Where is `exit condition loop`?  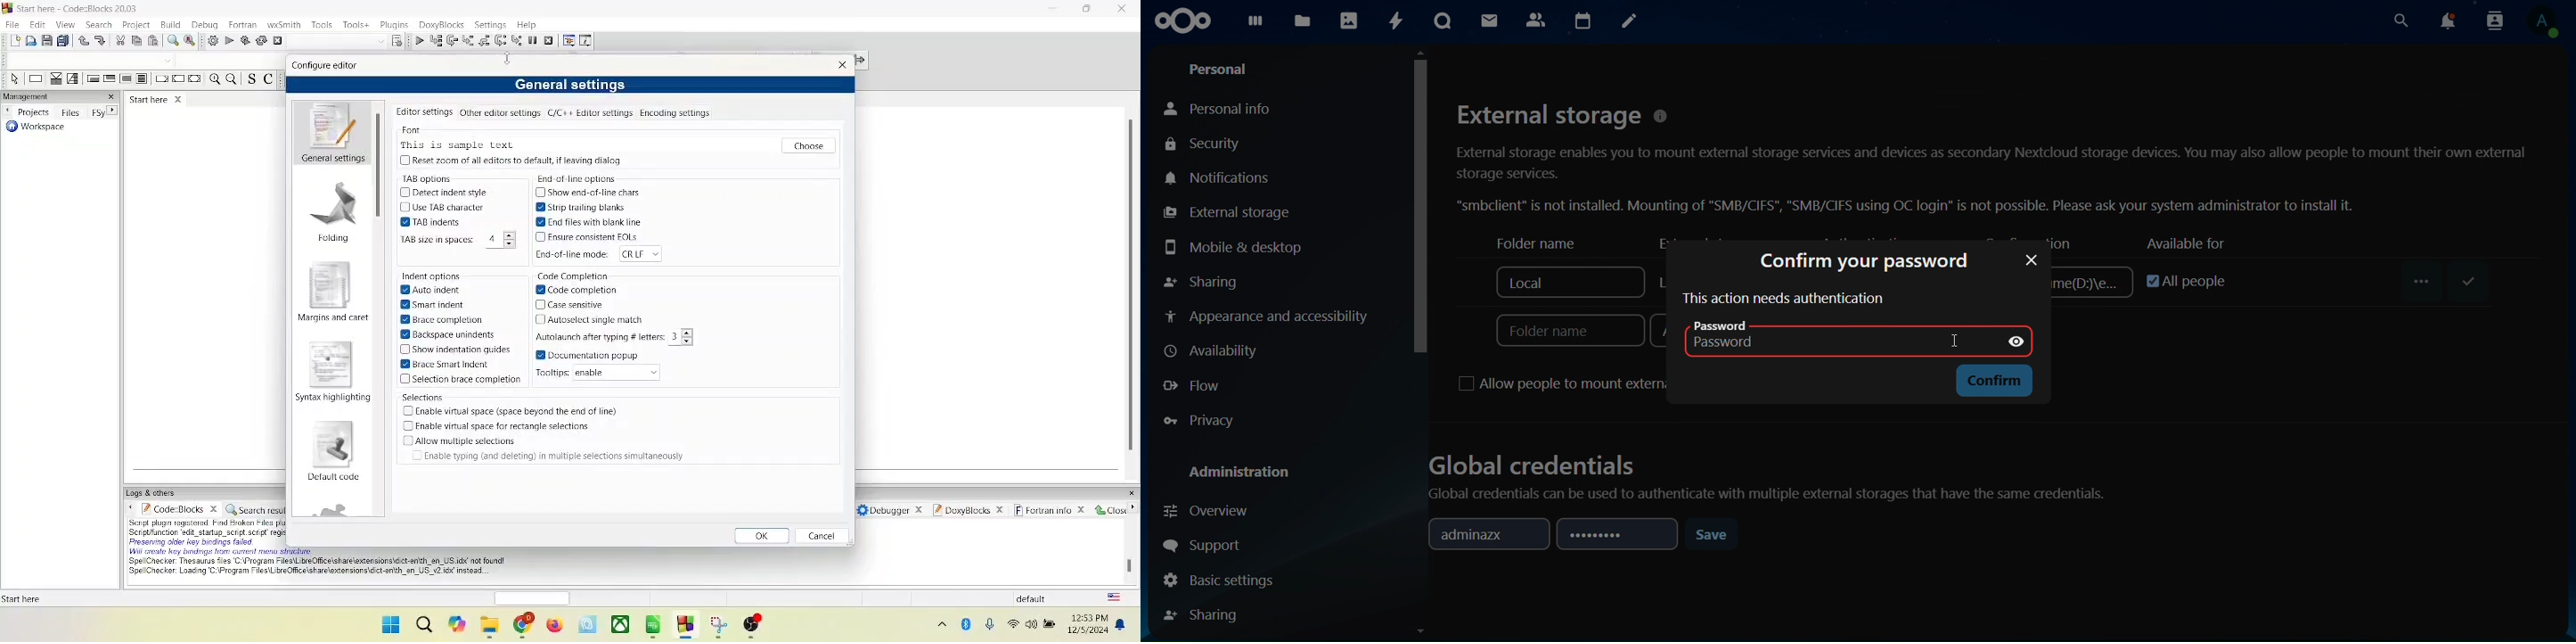 exit condition loop is located at coordinates (110, 78).